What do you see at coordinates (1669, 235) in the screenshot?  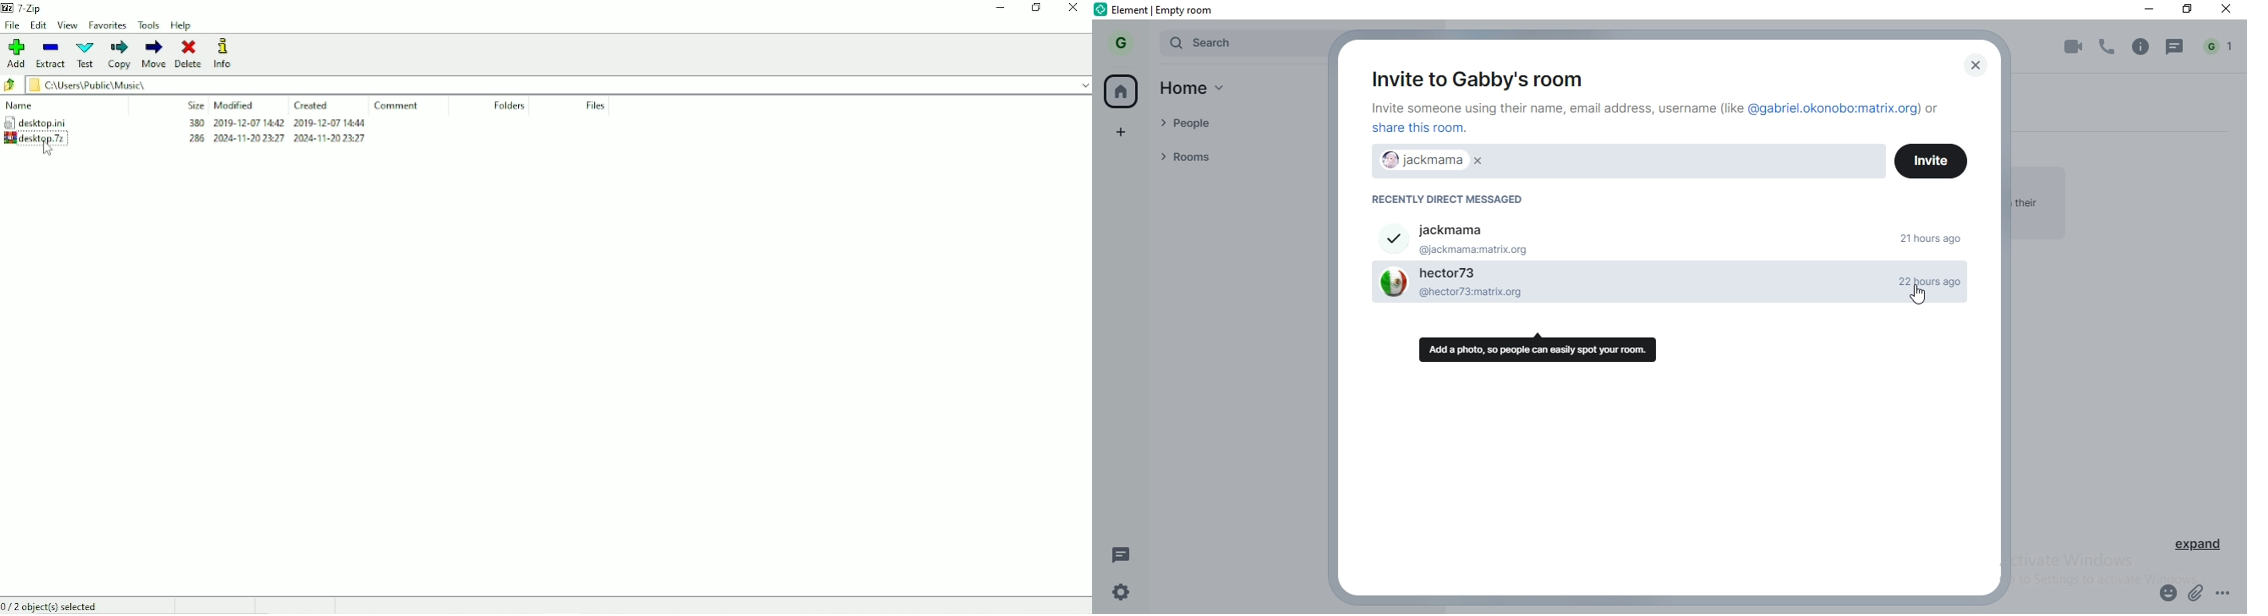 I see `jackmama` at bounding box center [1669, 235].